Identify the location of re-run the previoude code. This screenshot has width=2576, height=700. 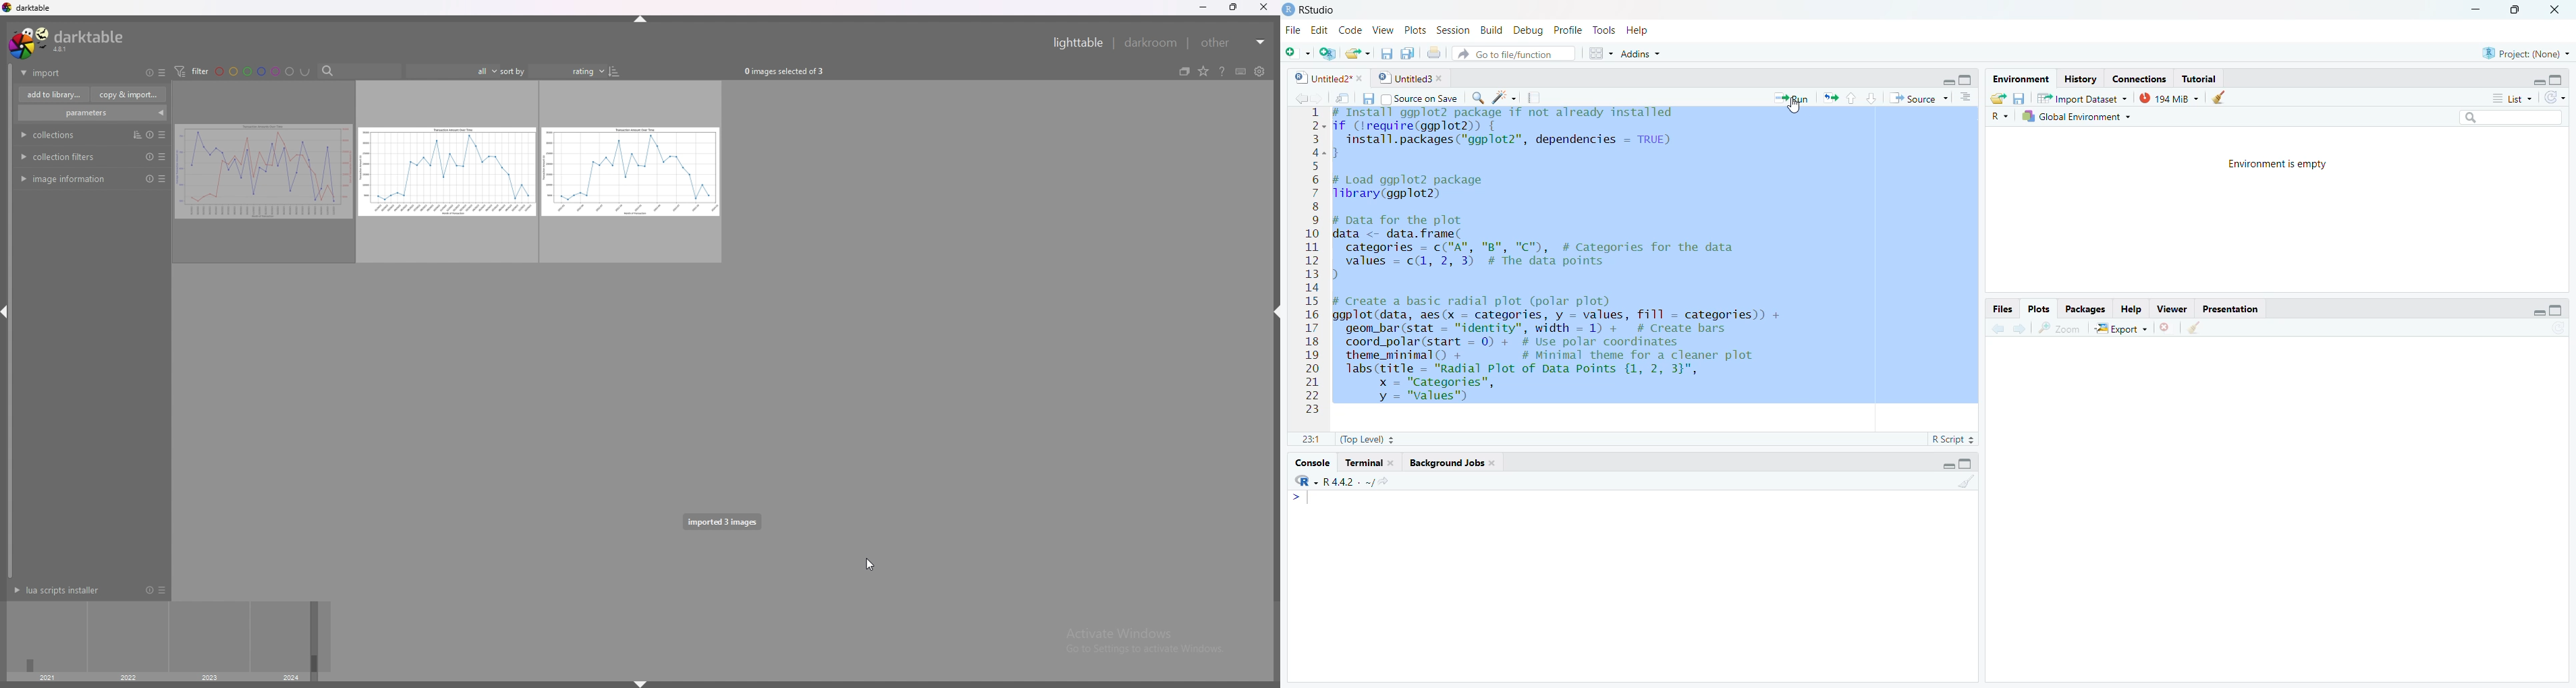
(1830, 98).